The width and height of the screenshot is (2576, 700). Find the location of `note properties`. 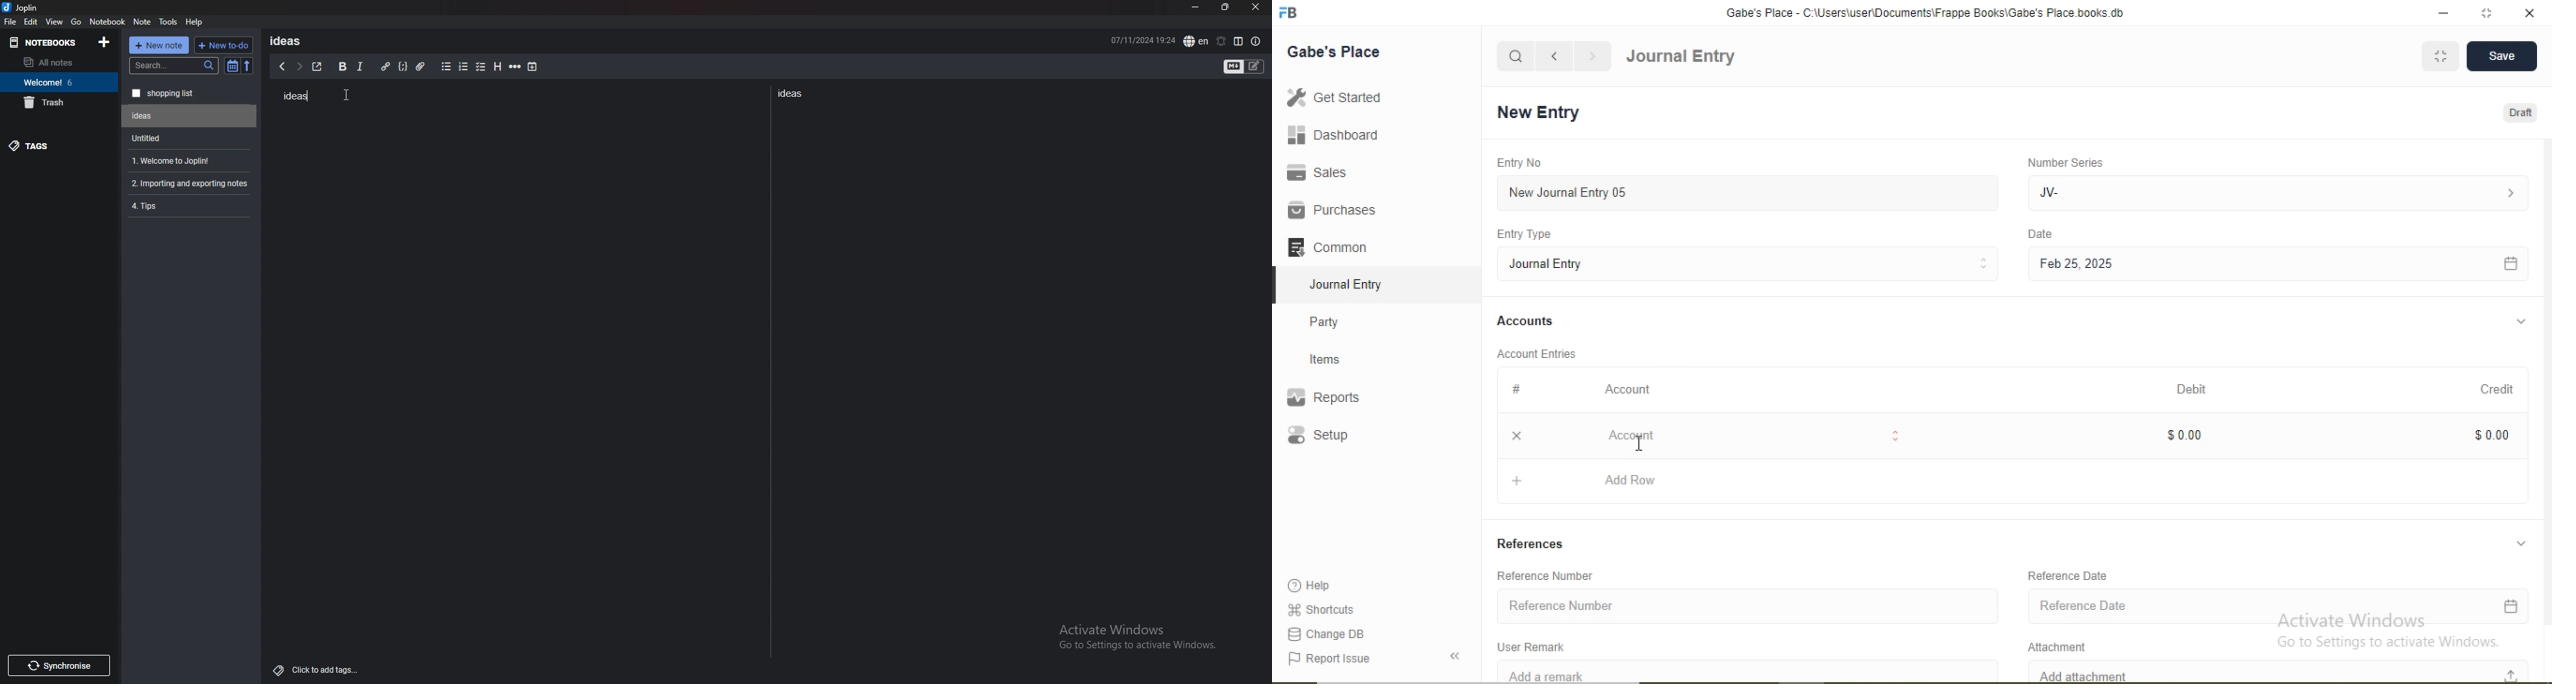

note properties is located at coordinates (1257, 42).